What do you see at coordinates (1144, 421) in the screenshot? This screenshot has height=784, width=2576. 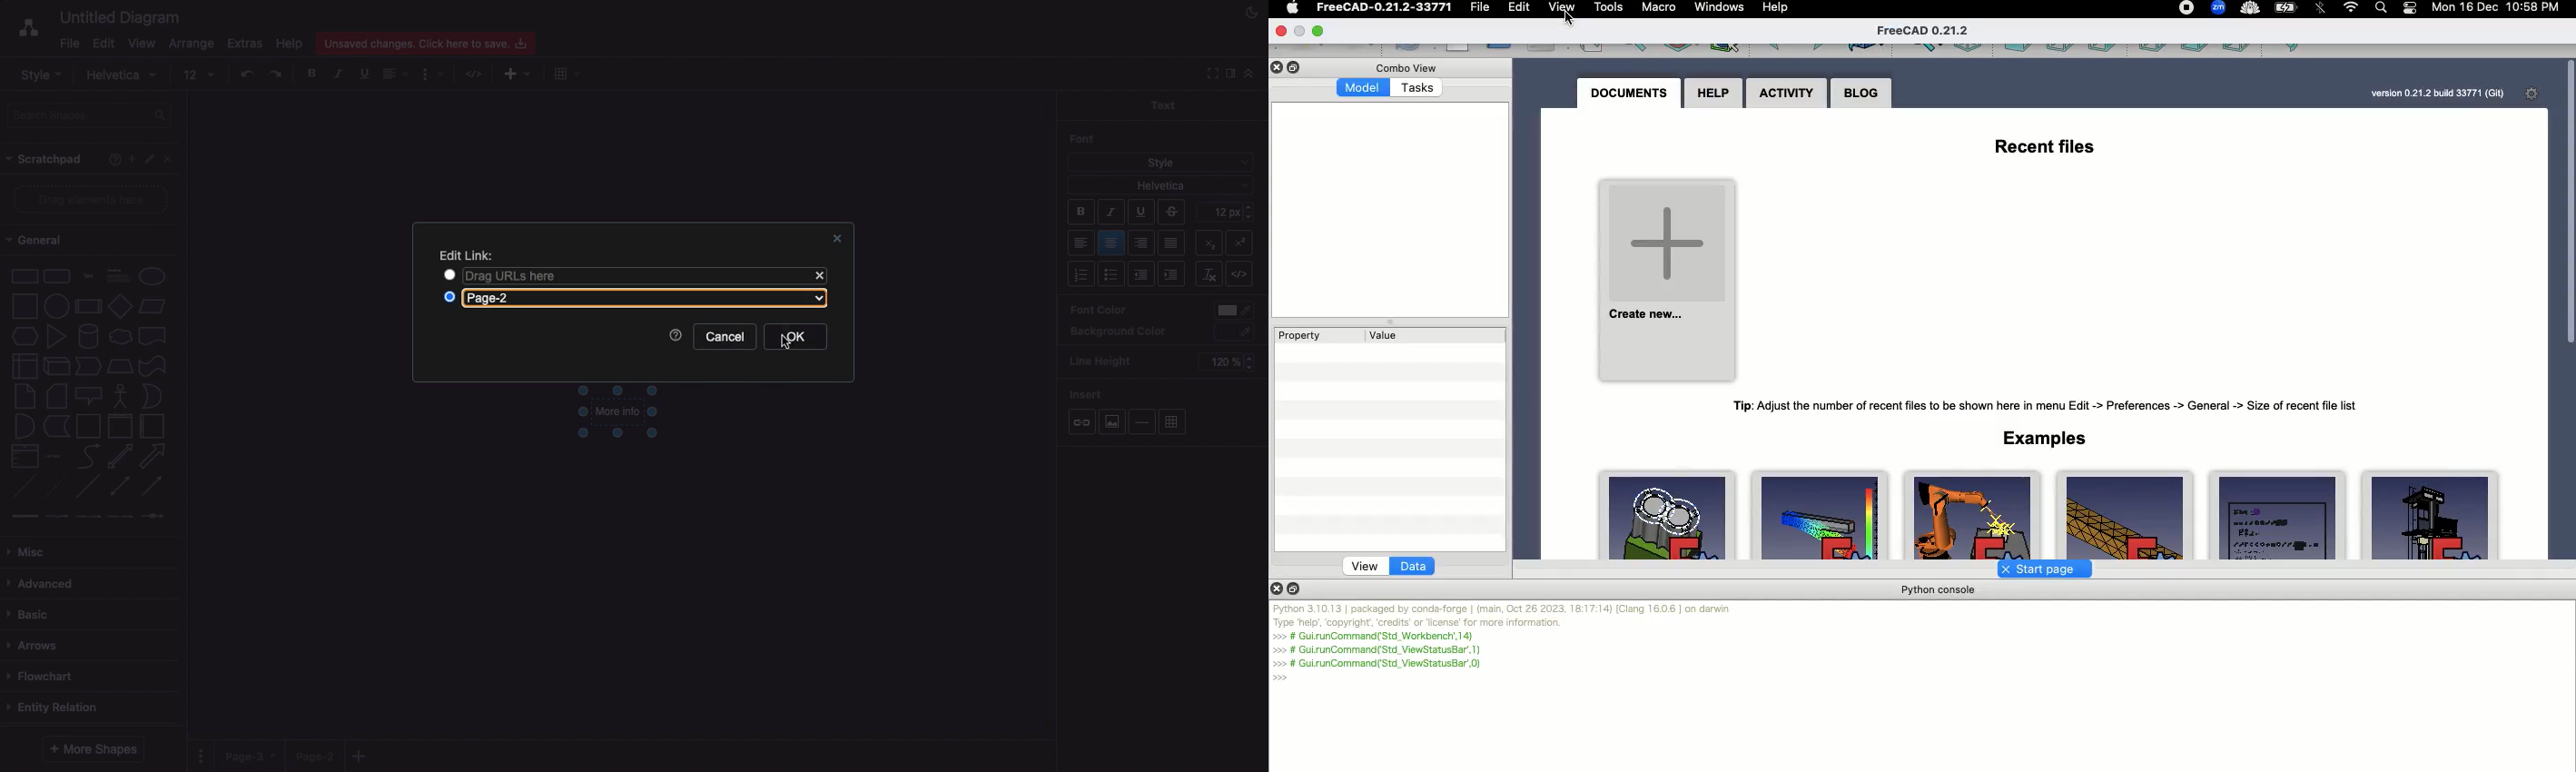 I see `Horizontal` at bounding box center [1144, 421].